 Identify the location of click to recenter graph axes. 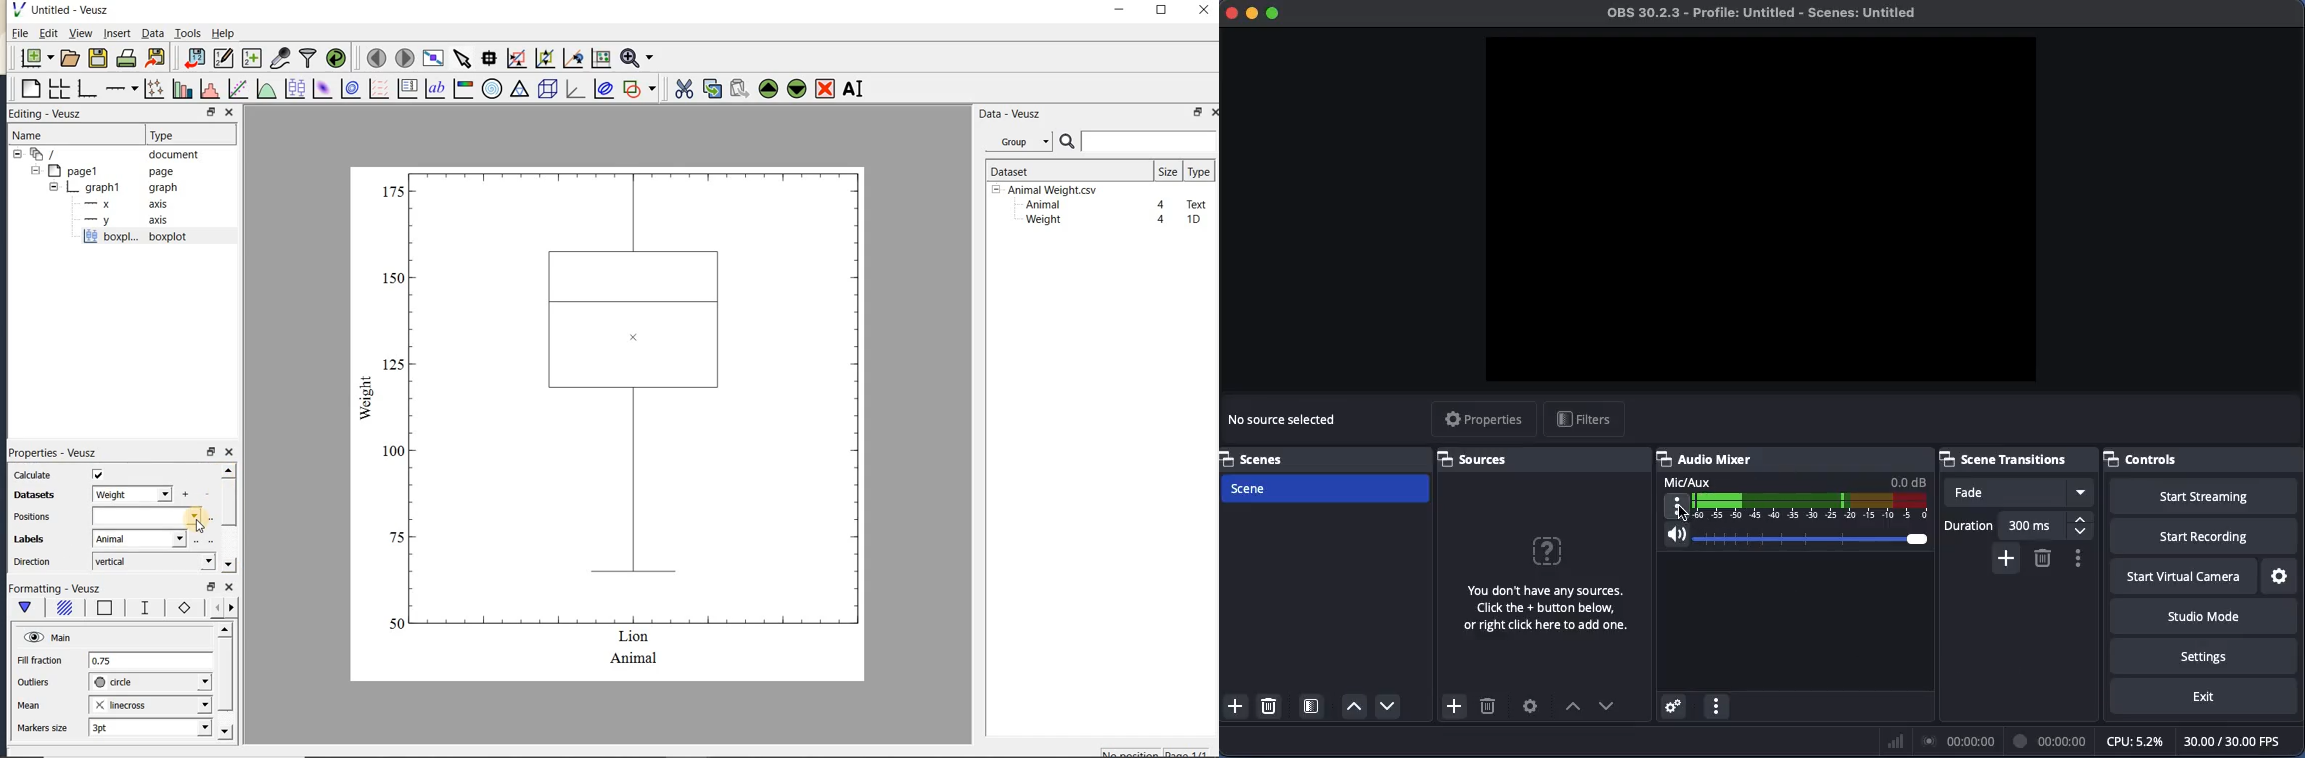
(574, 59).